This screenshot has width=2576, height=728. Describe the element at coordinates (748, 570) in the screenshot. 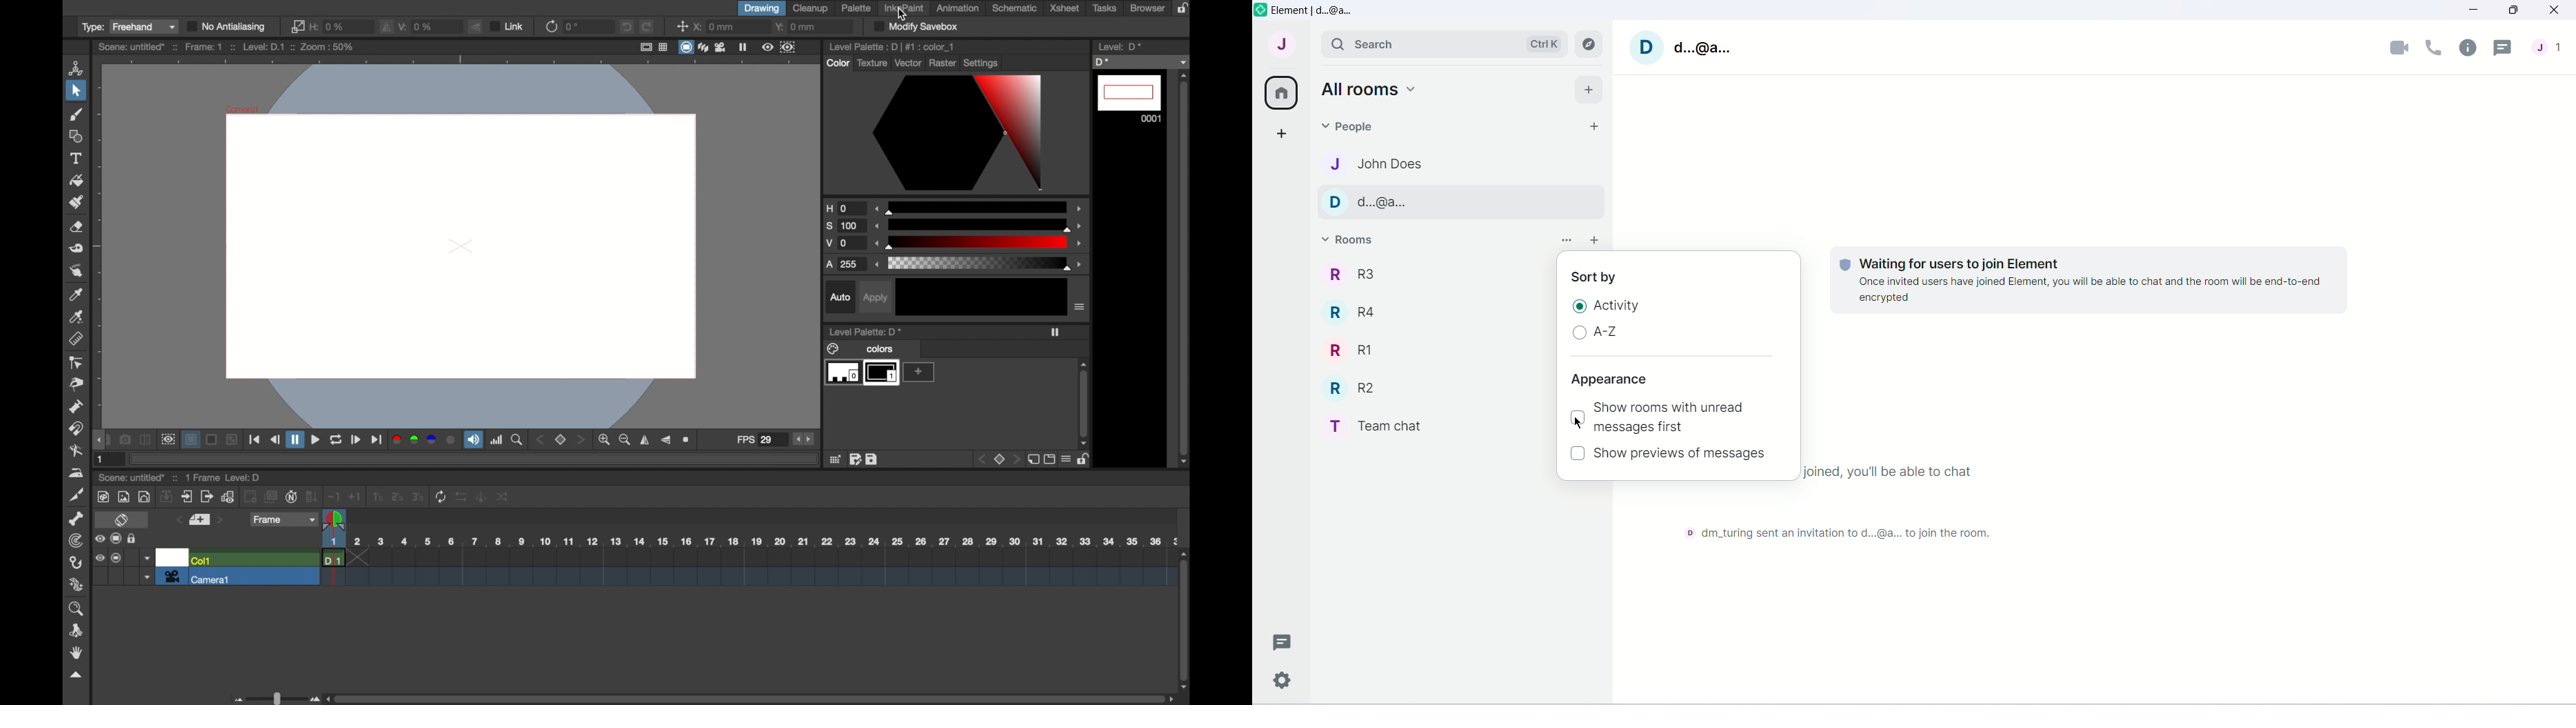

I see `scene` at that location.